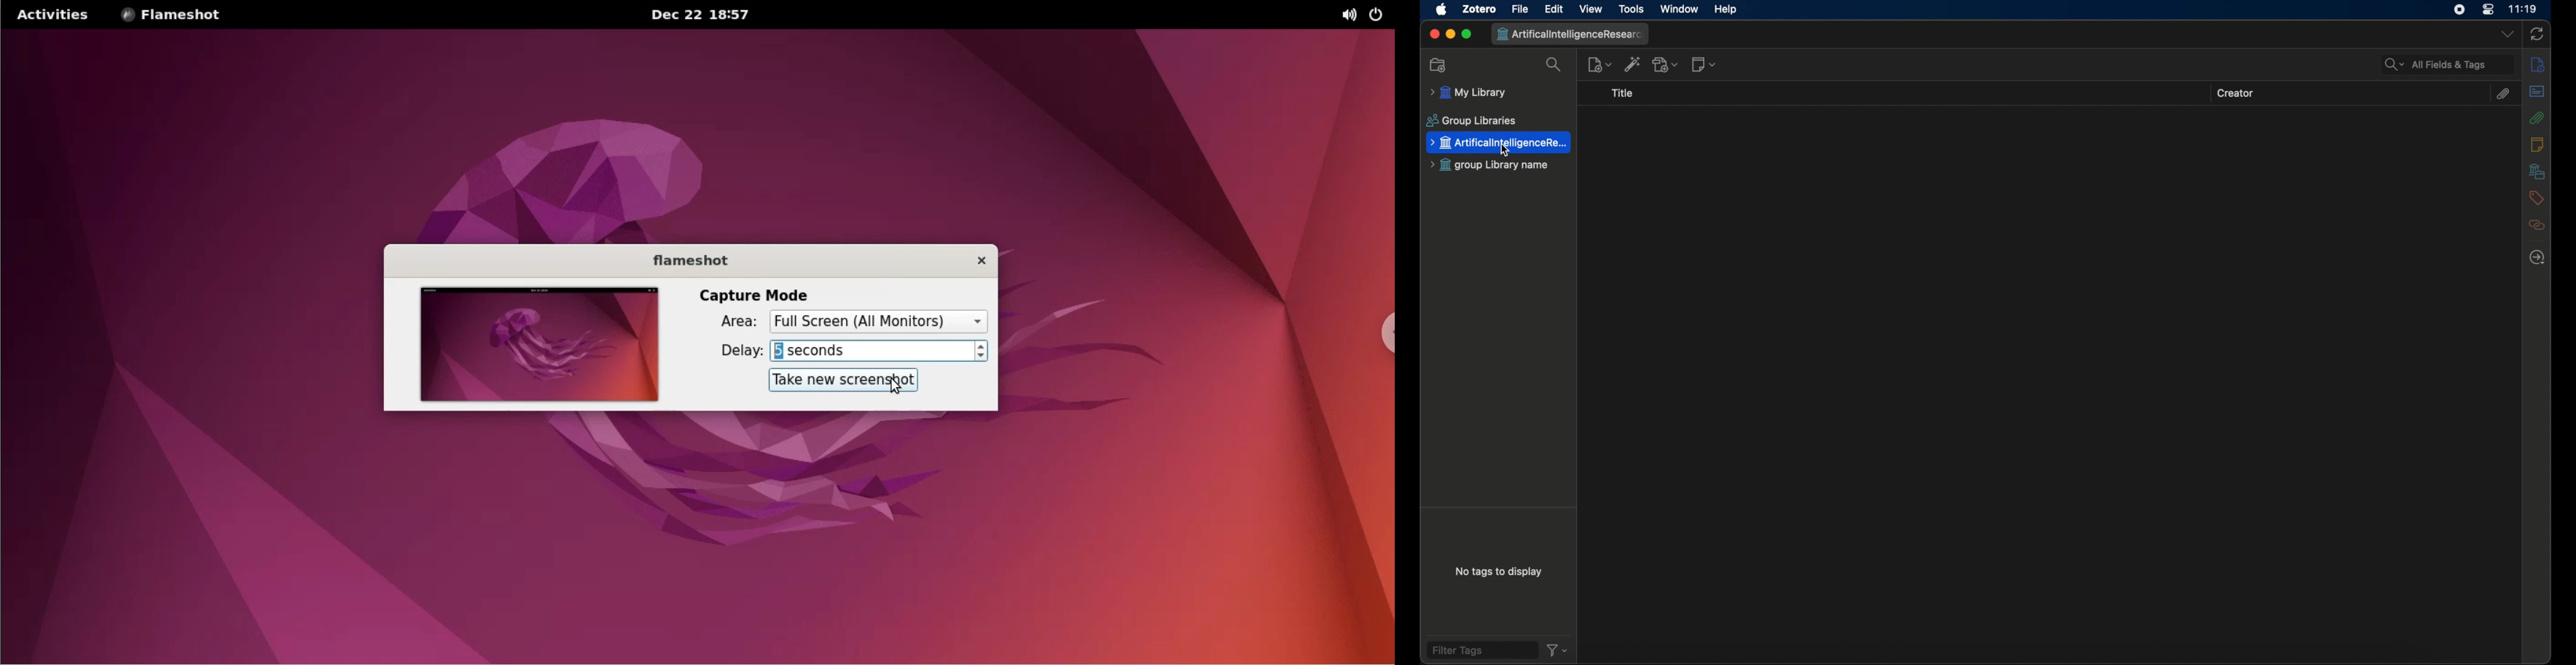 Image resolution: width=2576 pixels, height=672 pixels. What do you see at coordinates (2488, 9) in the screenshot?
I see `control center` at bounding box center [2488, 9].